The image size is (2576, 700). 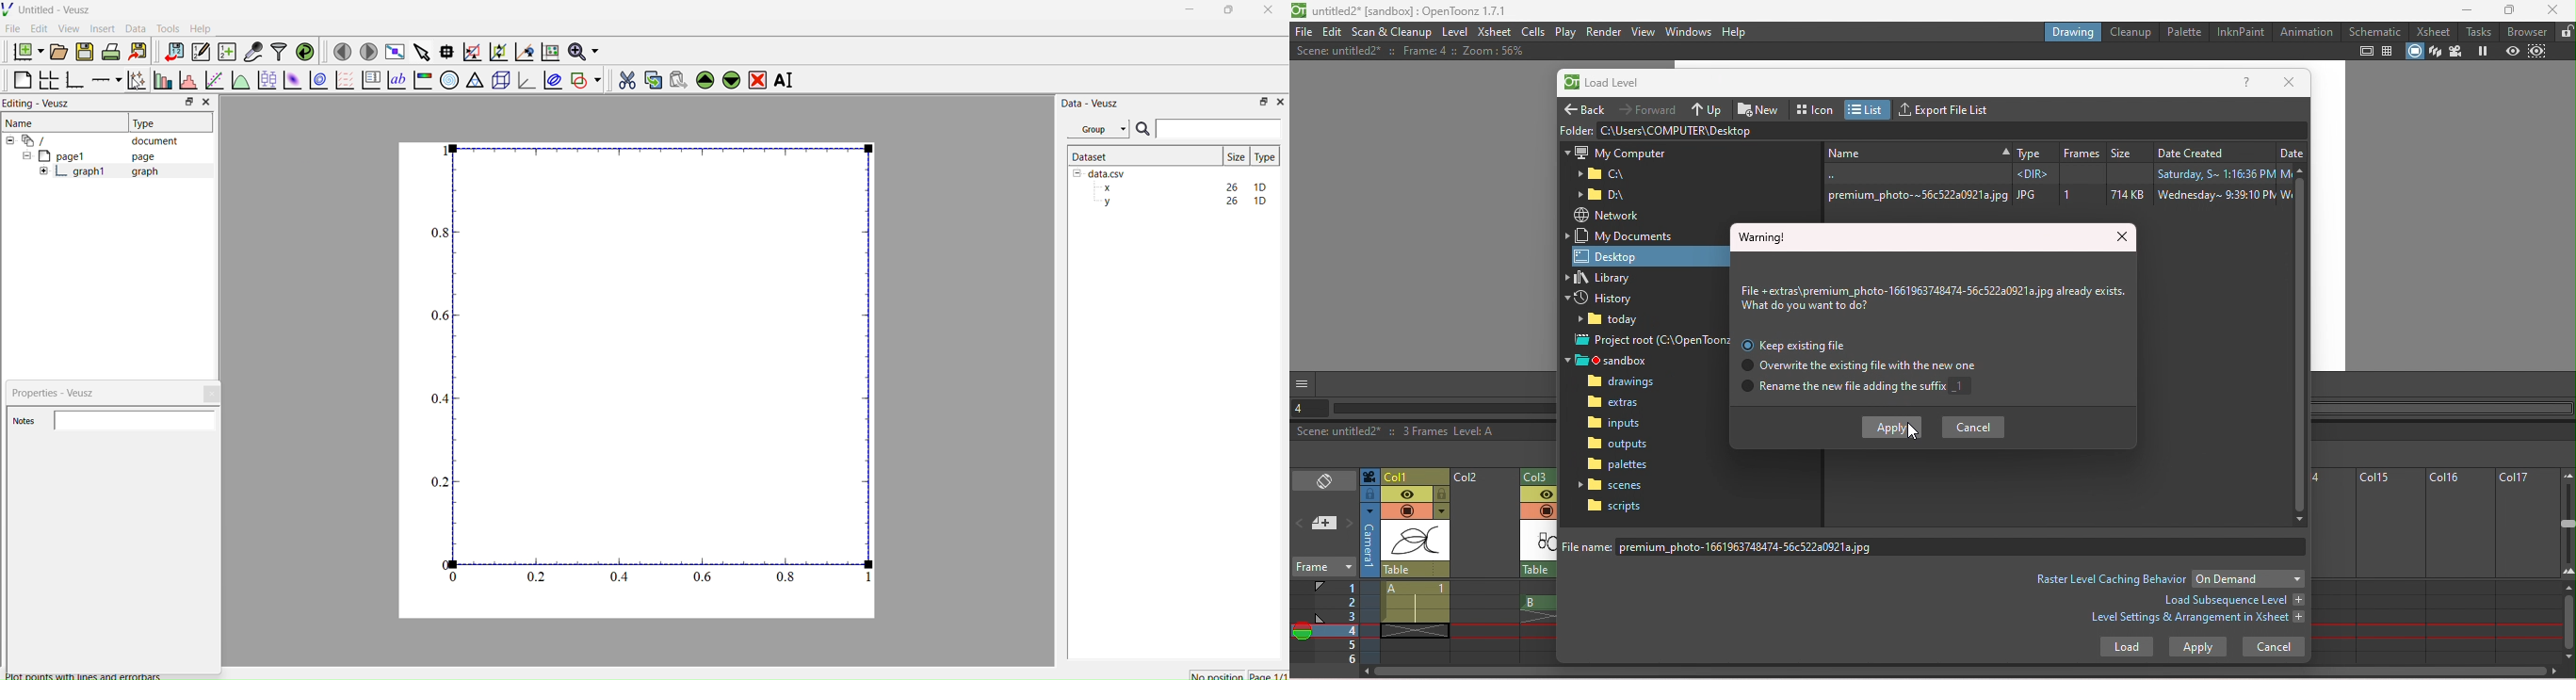 I want to click on Plot covariance ellipses, so click(x=552, y=79).